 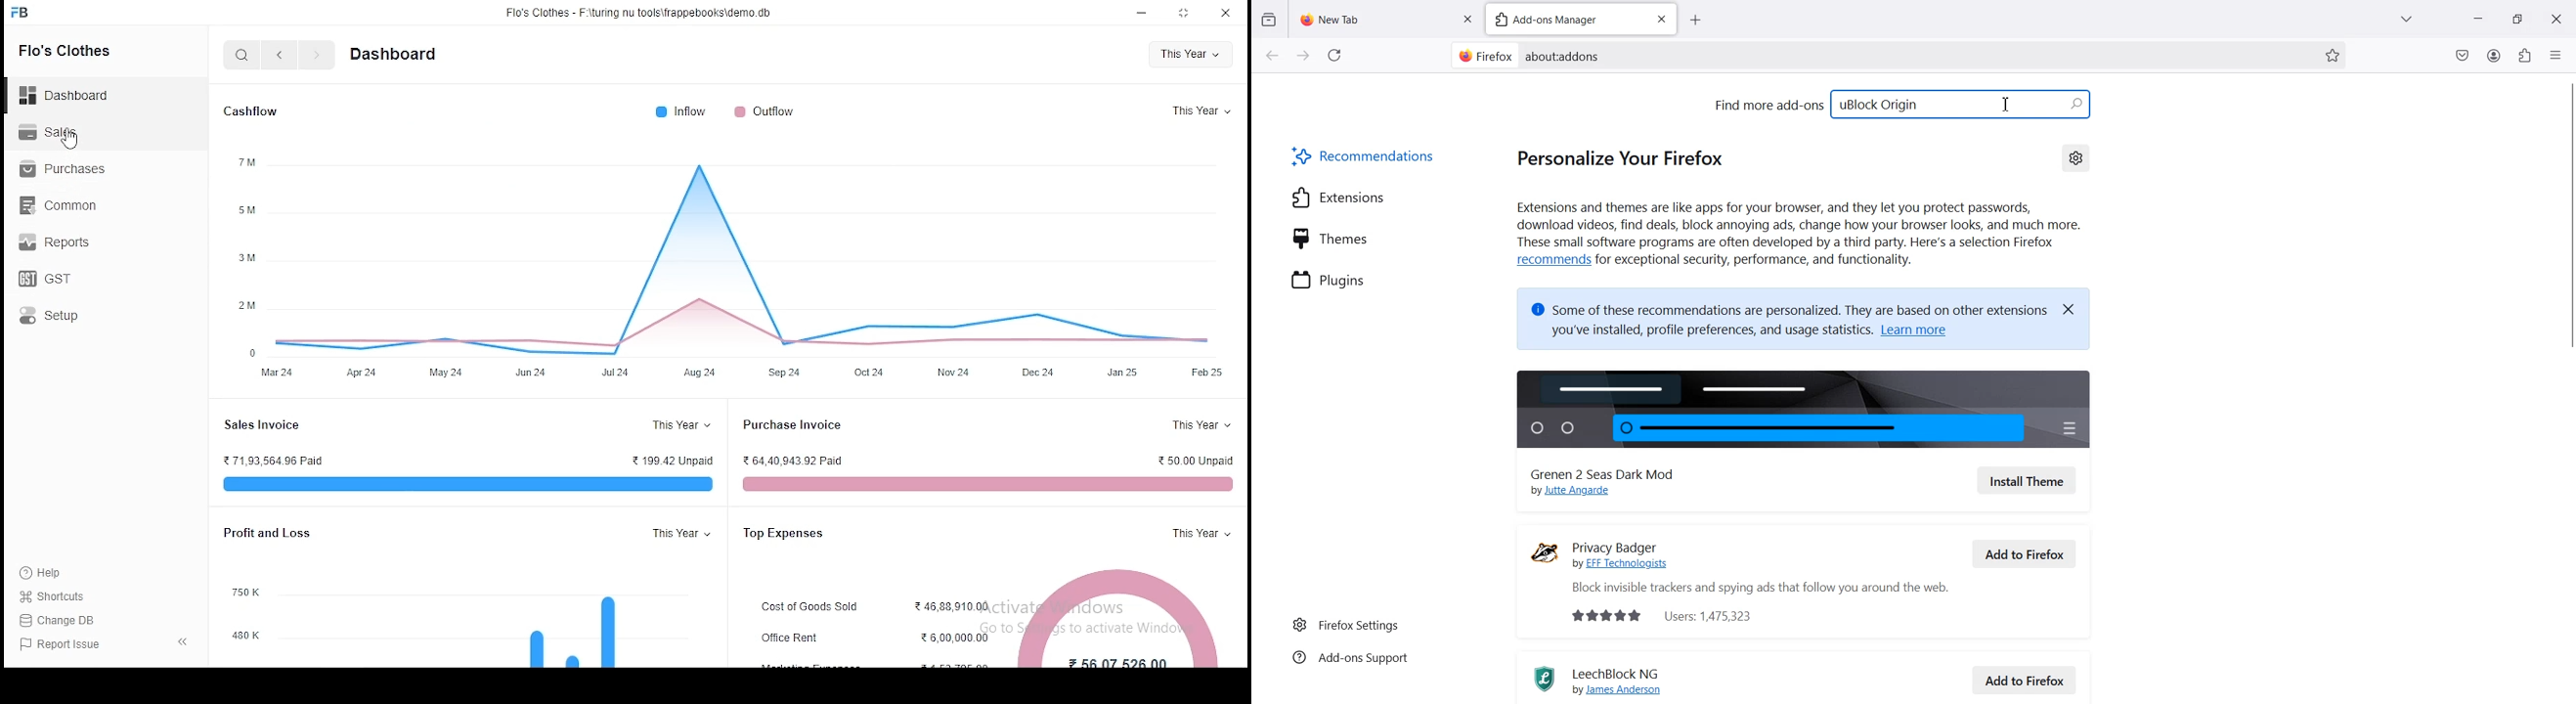 What do you see at coordinates (1200, 424) in the screenshot?
I see `this year` at bounding box center [1200, 424].